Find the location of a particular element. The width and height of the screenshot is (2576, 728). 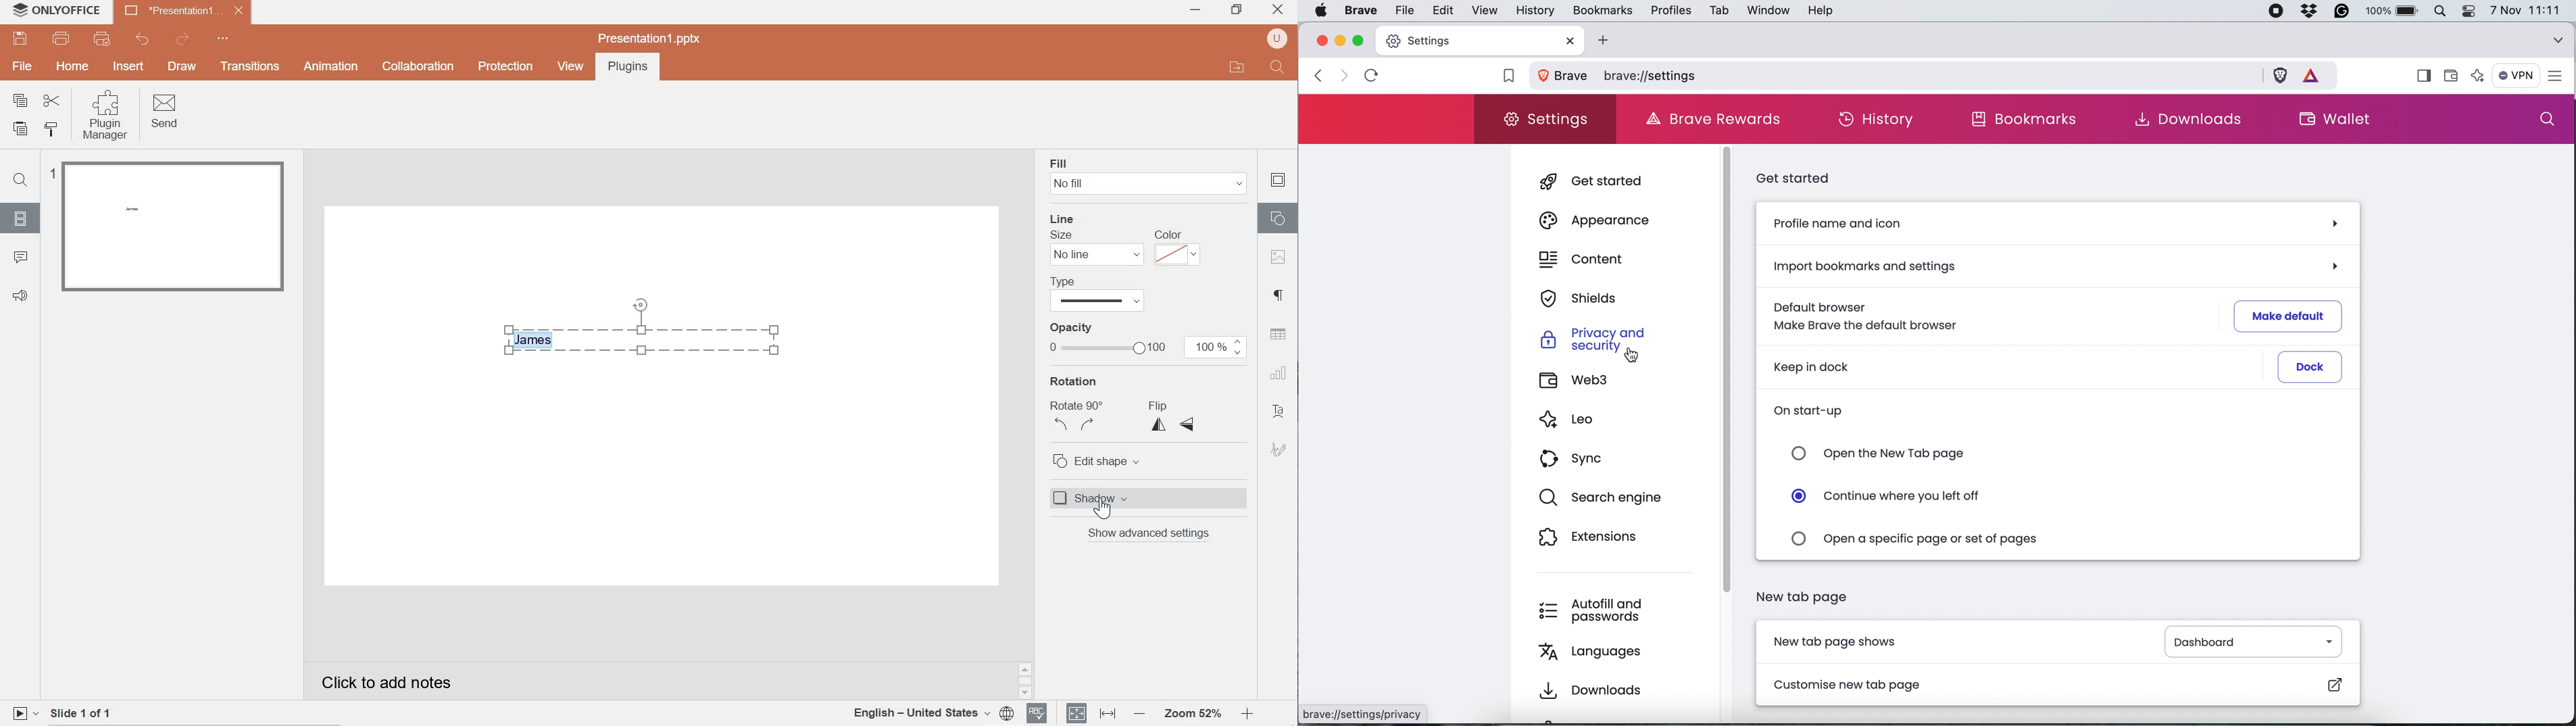

slides is located at coordinates (21, 218).